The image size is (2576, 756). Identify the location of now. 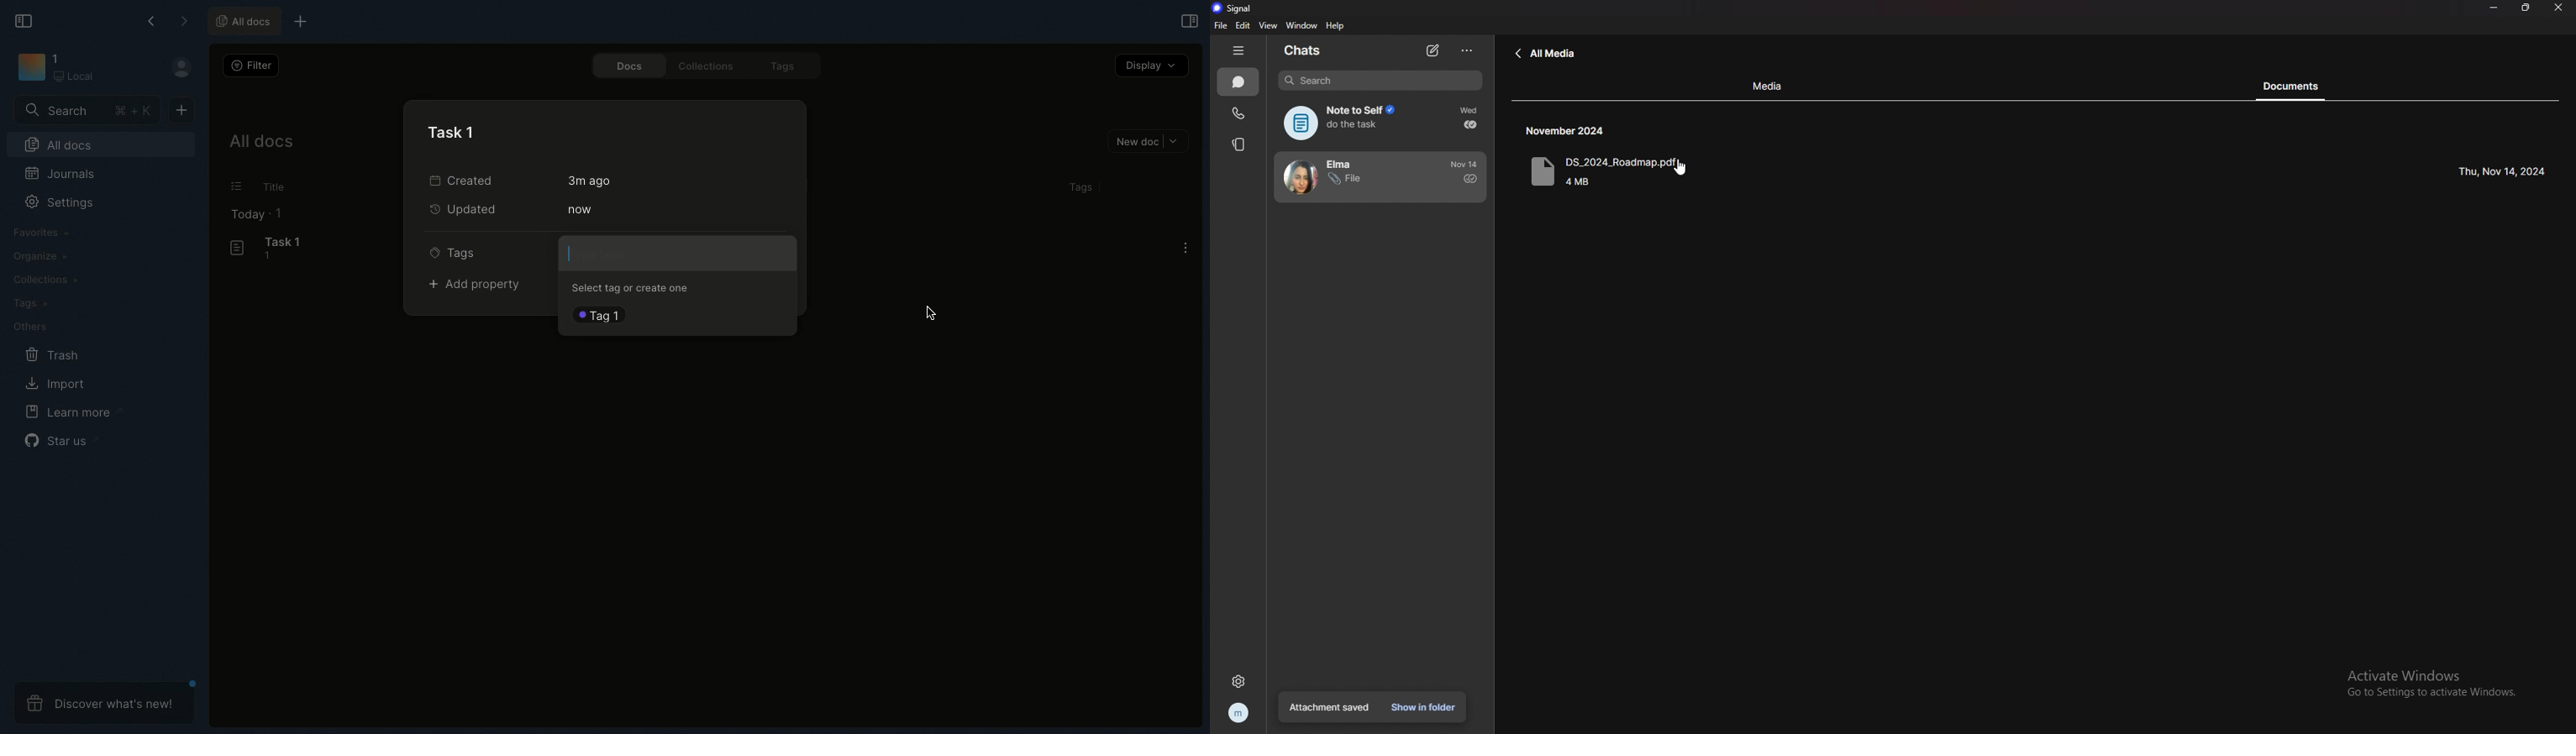
(581, 210).